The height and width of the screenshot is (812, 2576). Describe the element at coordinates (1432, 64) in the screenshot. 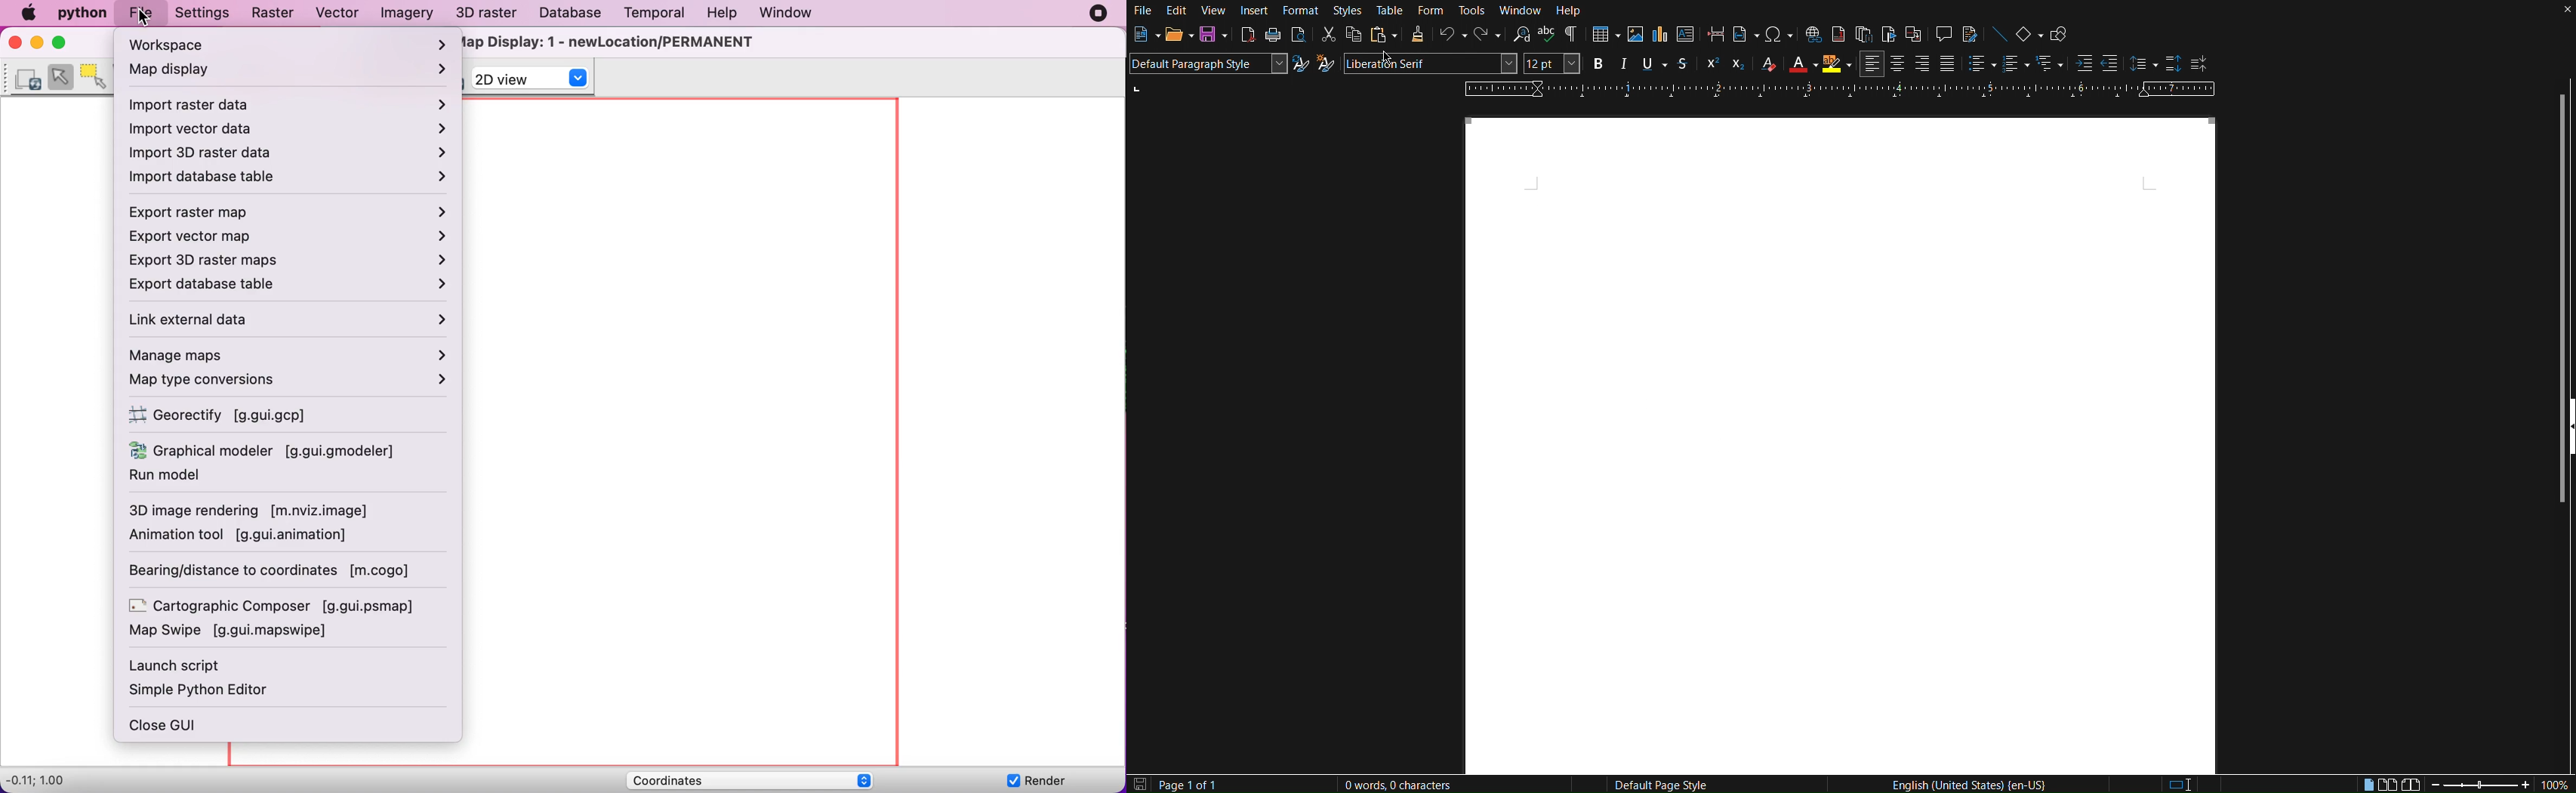

I see `Font name - Liberation Serif` at that location.